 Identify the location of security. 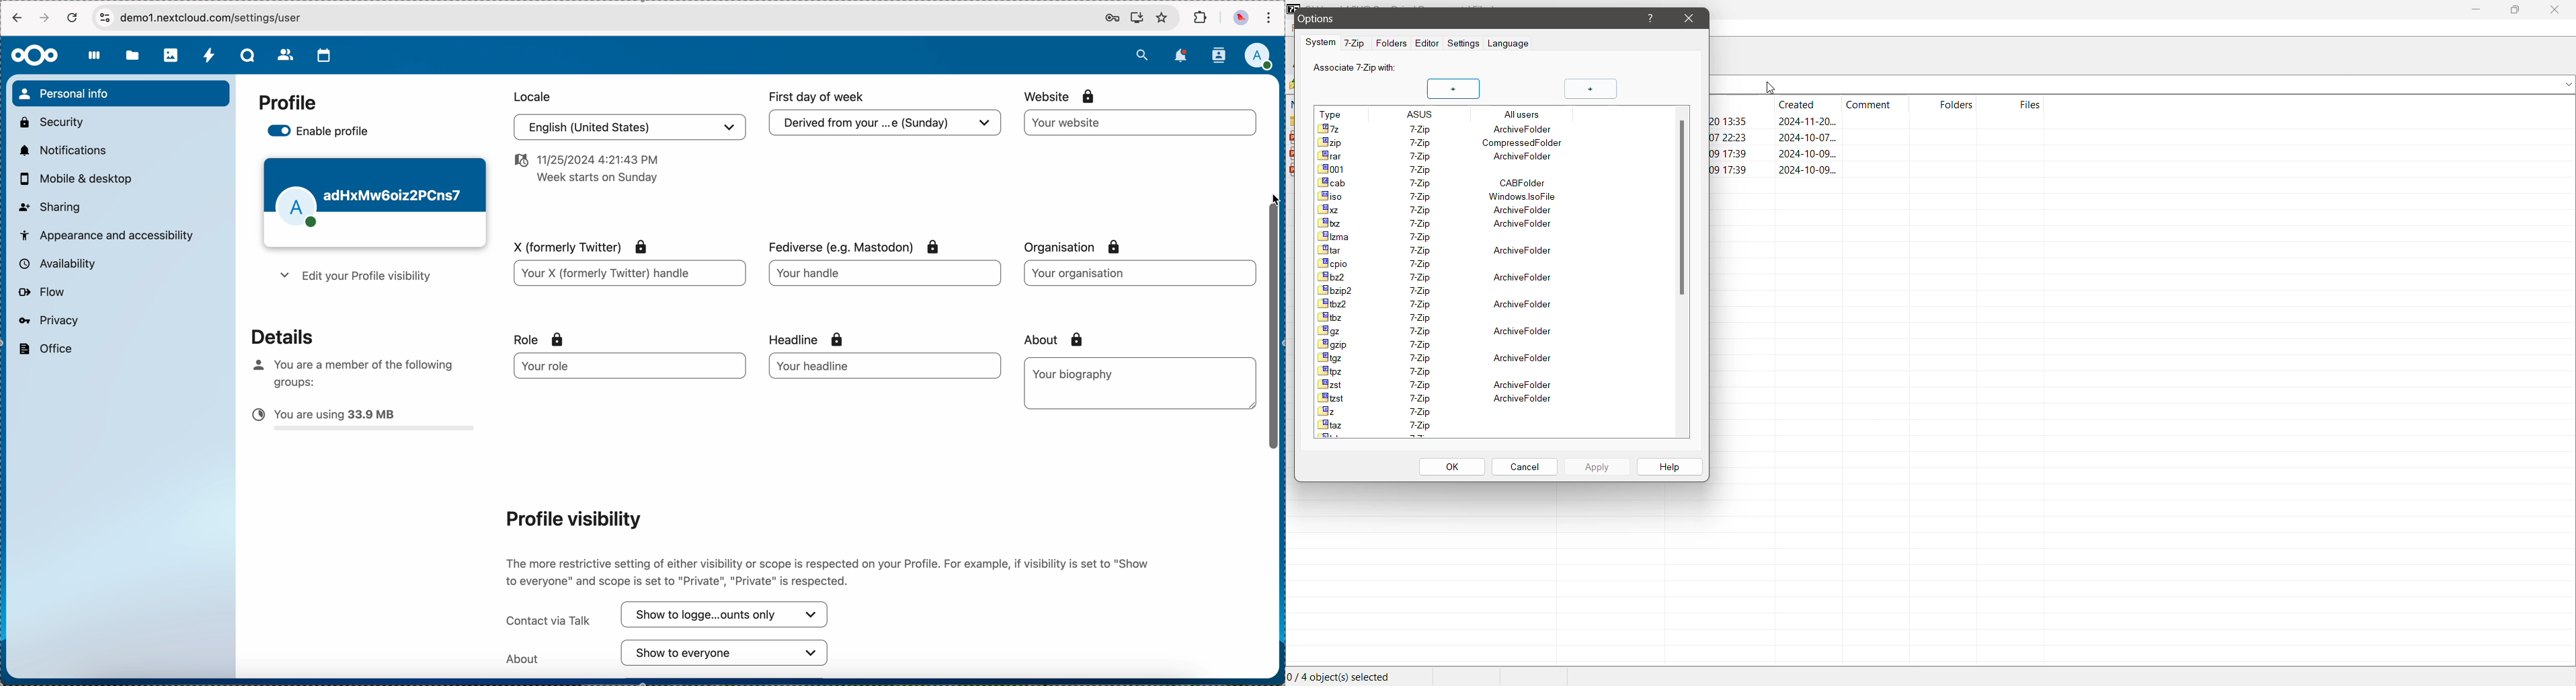
(51, 121).